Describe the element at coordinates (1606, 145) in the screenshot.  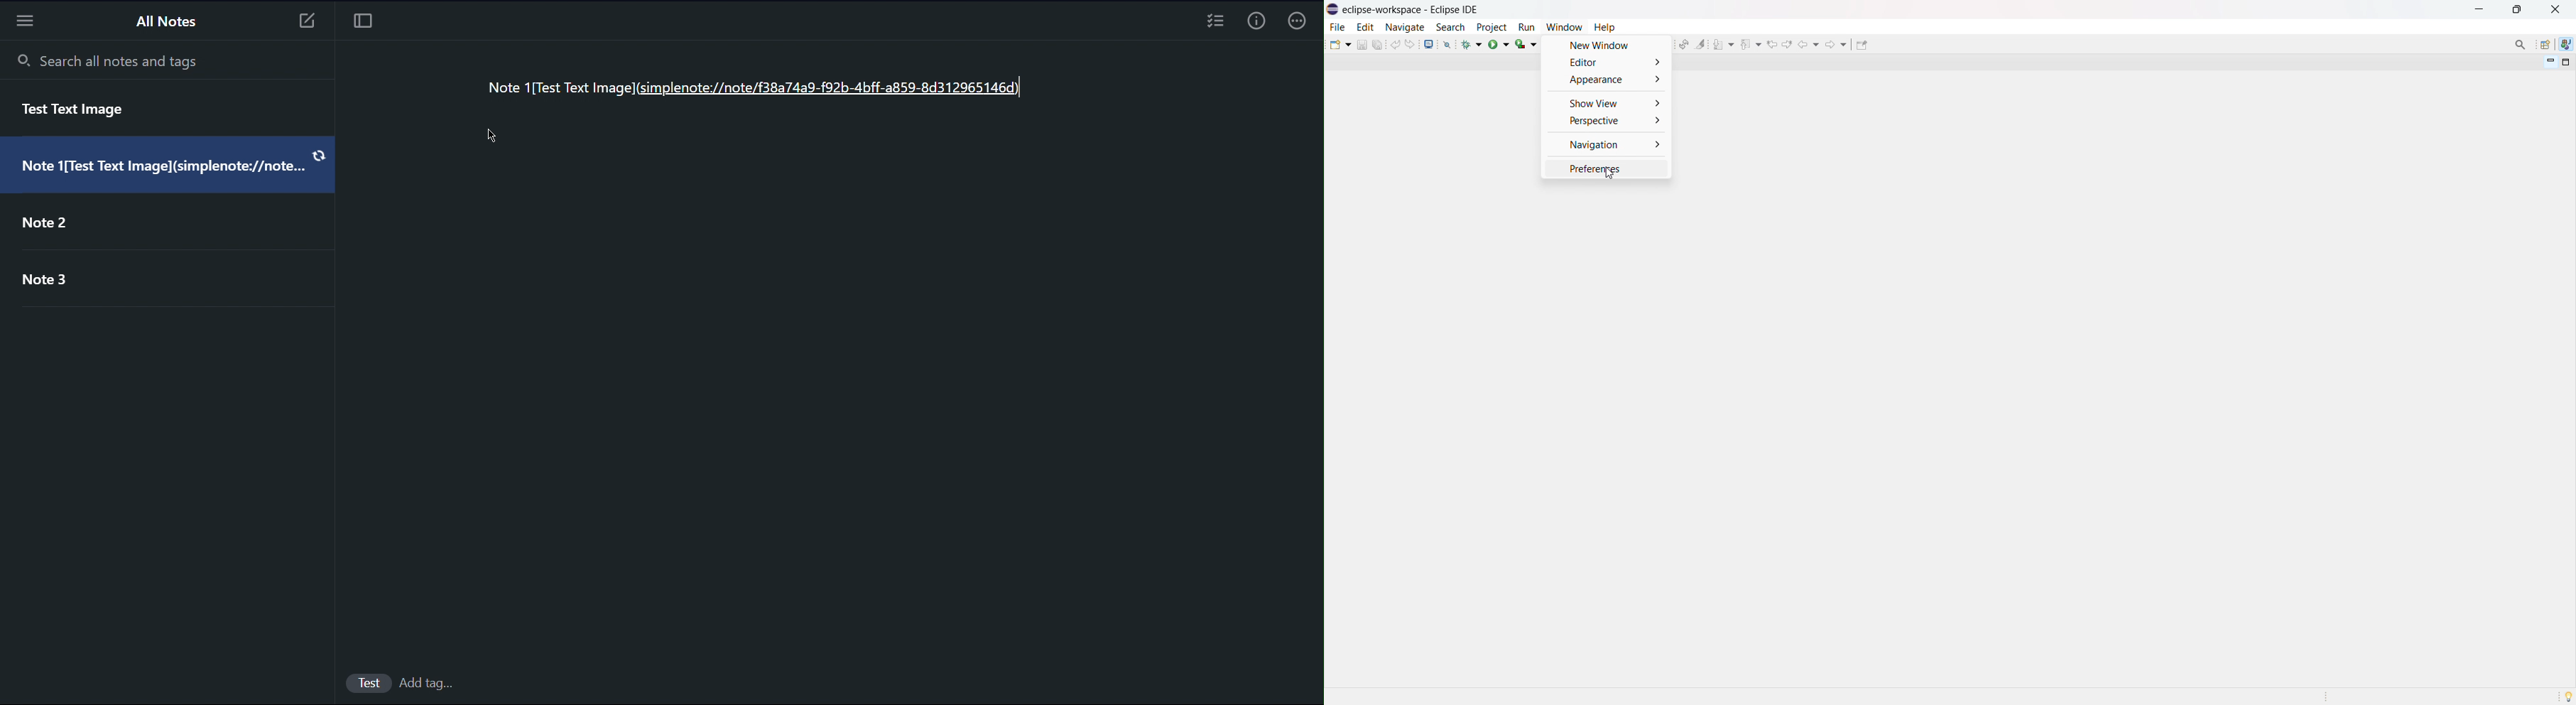
I see `navigation` at that location.